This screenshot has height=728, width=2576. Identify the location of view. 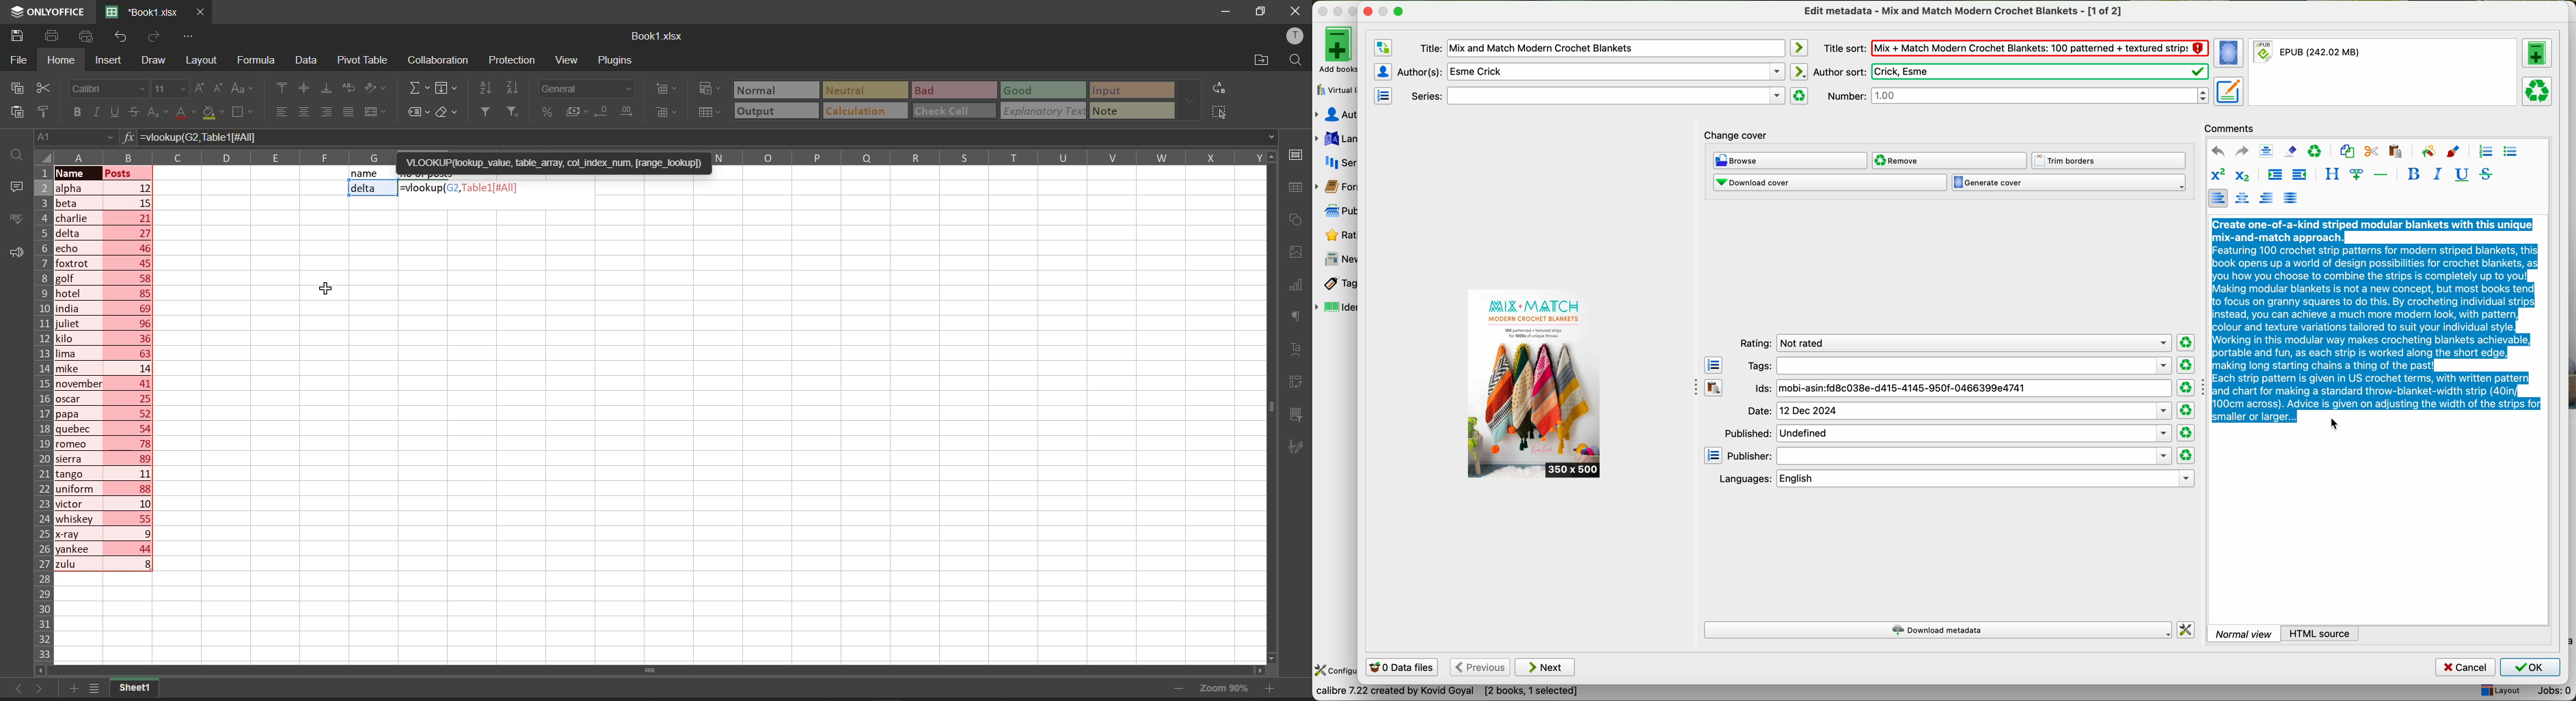
(567, 61).